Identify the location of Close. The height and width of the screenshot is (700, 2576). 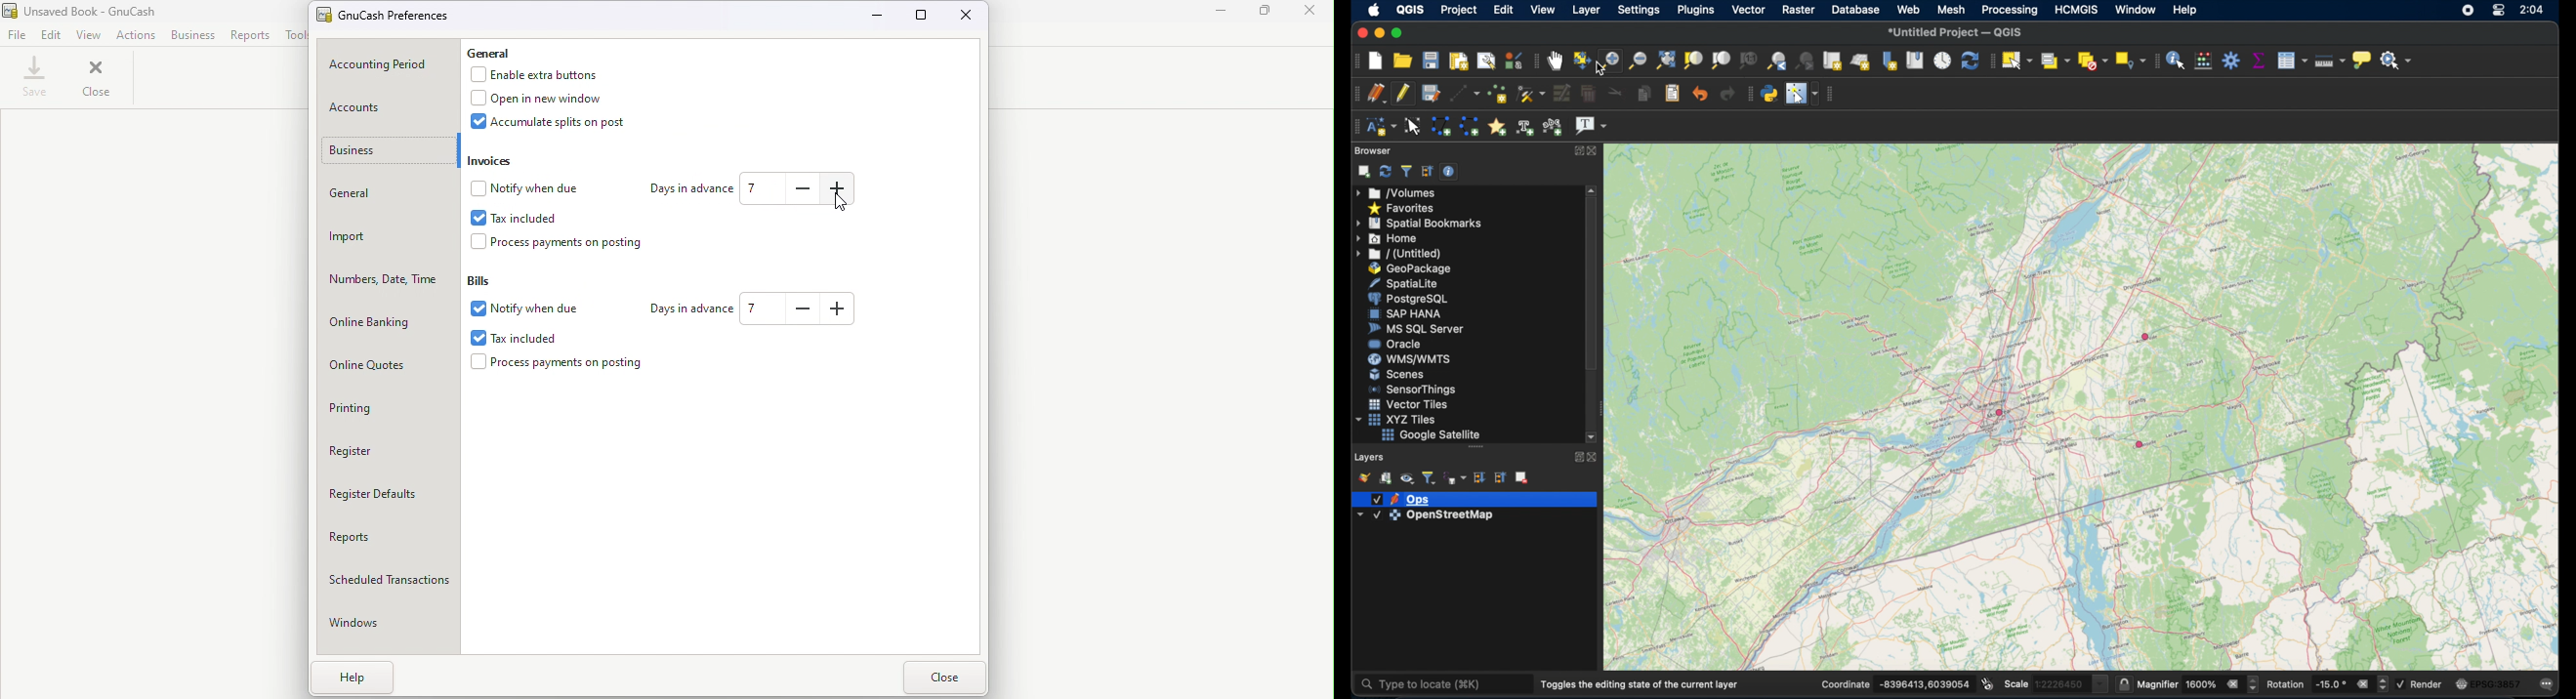
(1312, 14).